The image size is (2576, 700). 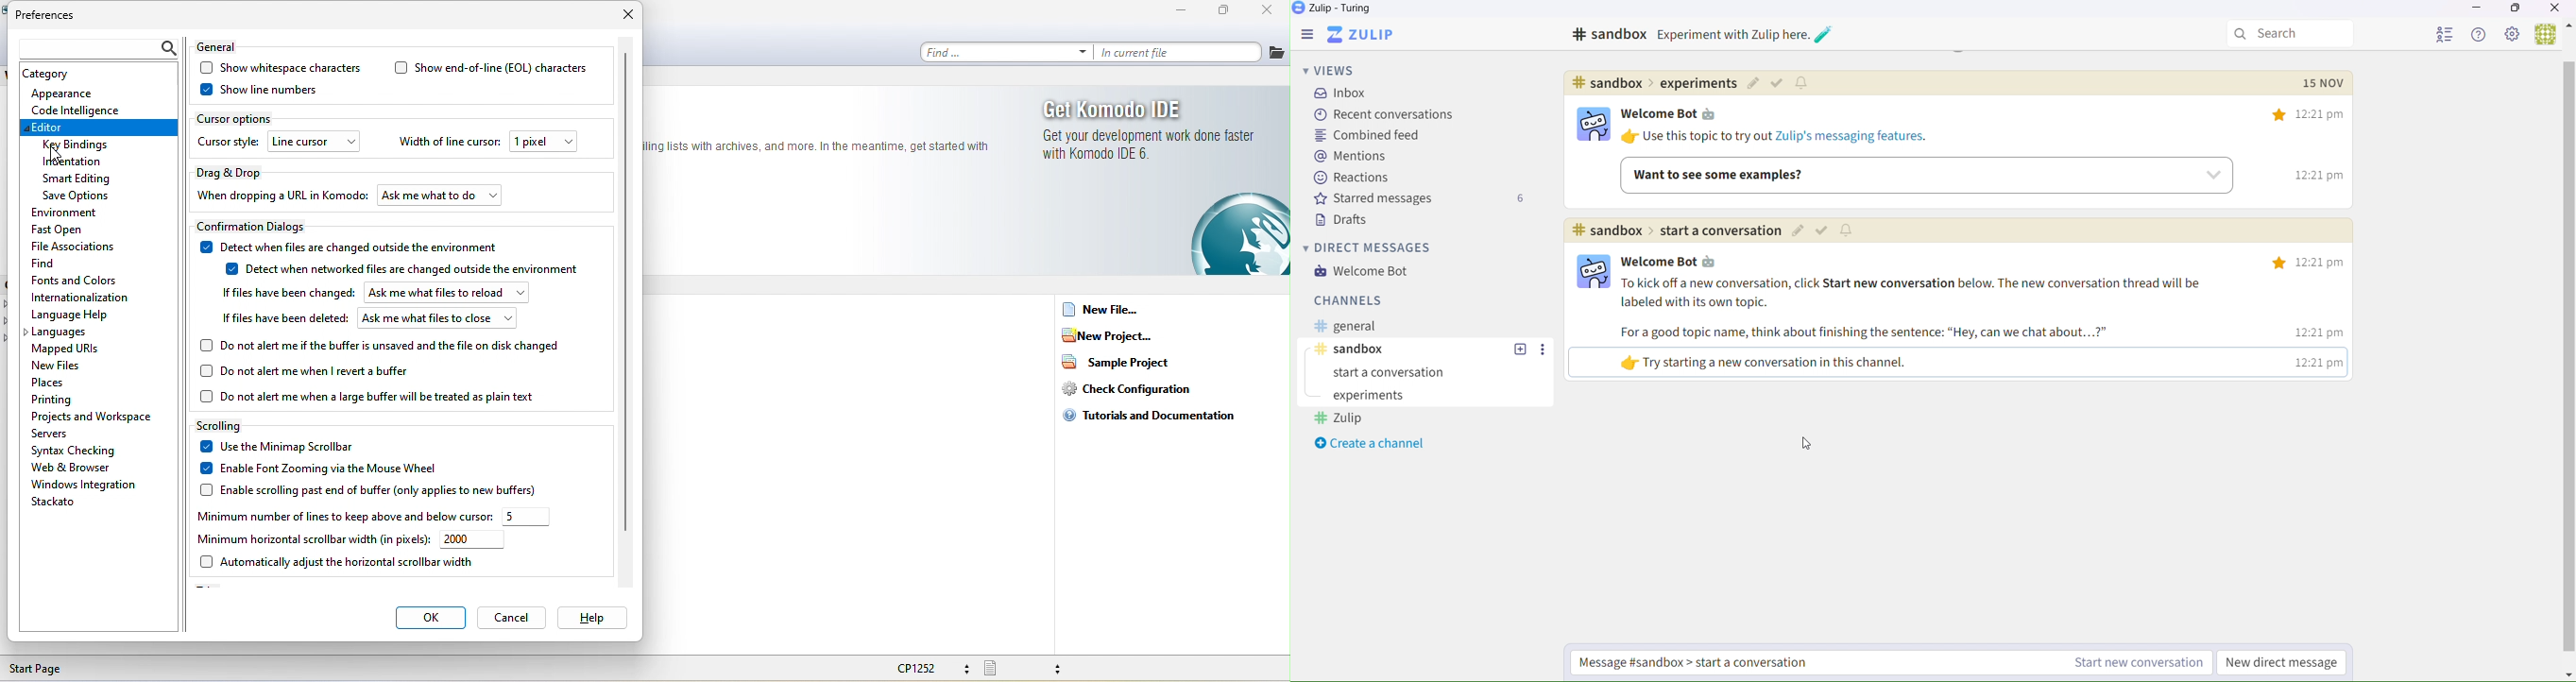 I want to click on minimize, so click(x=1181, y=11).